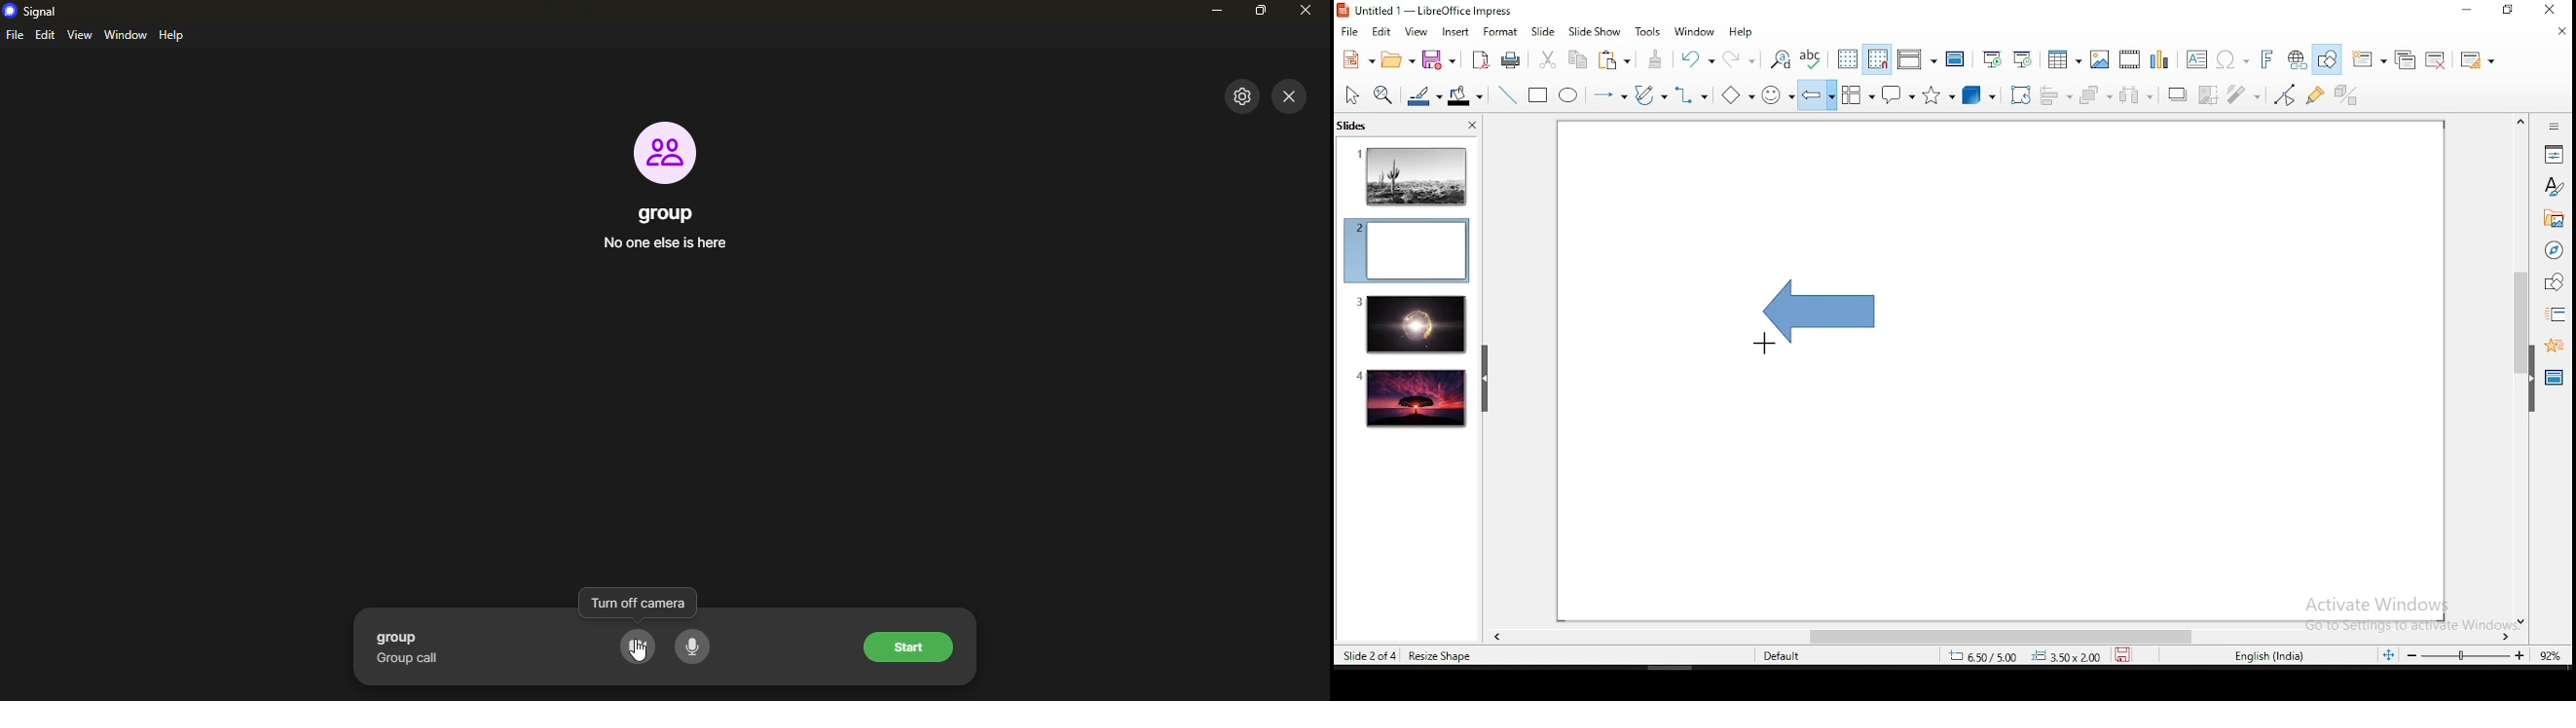 This screenshot has height=728, width=2576. What do you see at coordinates (1410, 324) in the screenshot?
I see `slide` at bounding box center [1410, 324].